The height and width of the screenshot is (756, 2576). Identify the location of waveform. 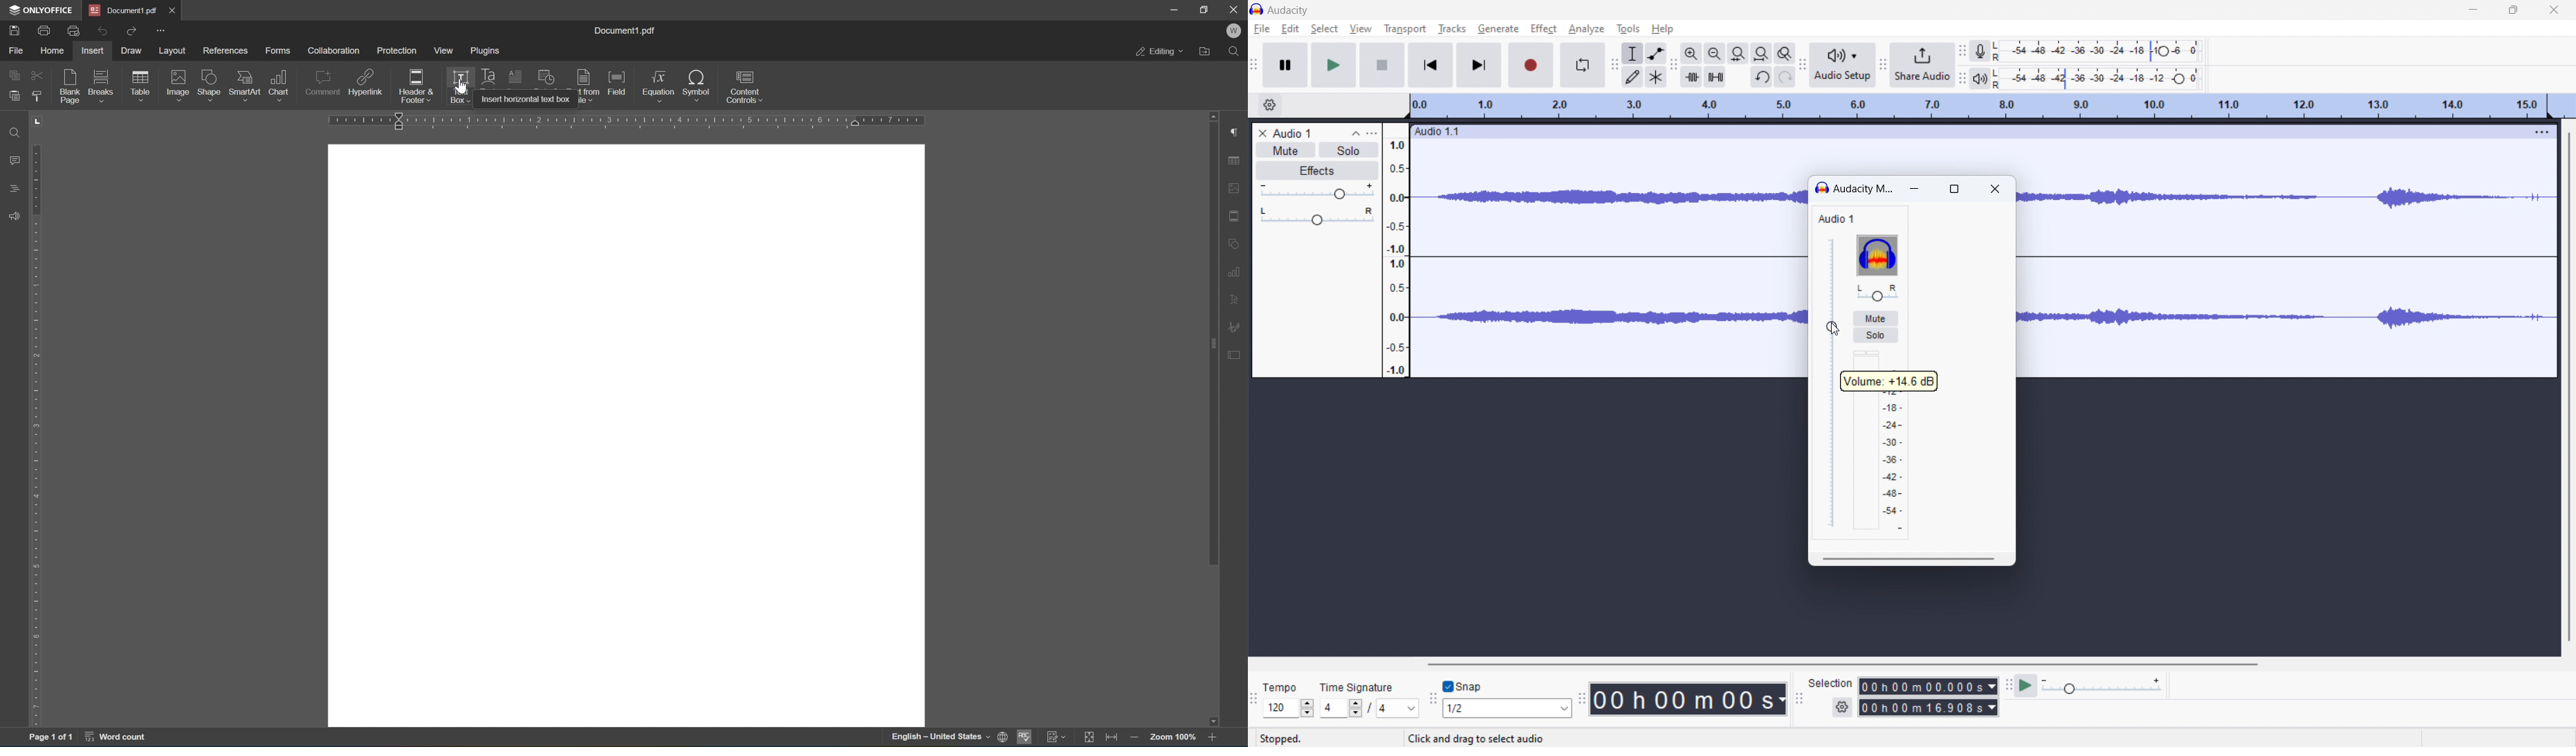
(2243, 321).